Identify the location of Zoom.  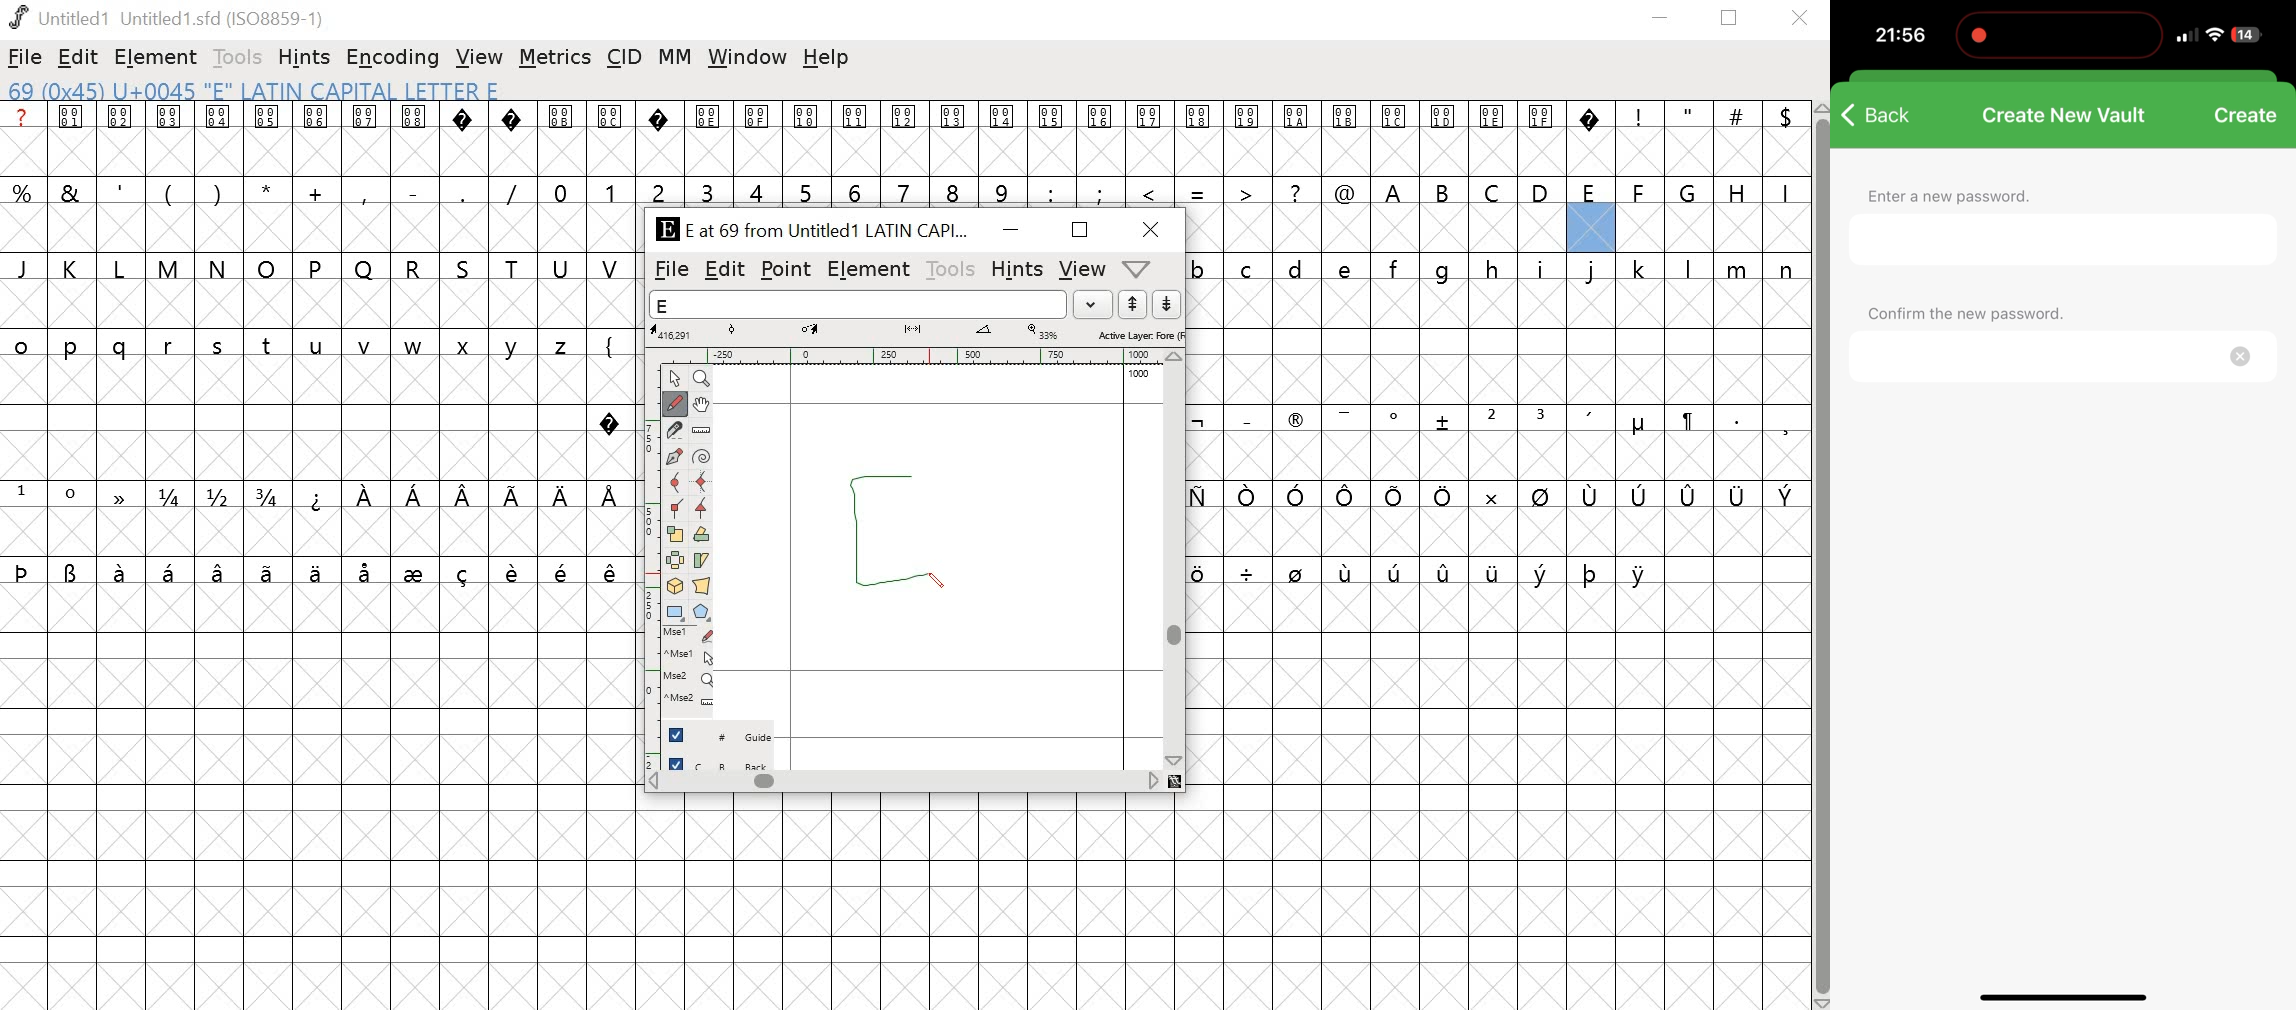
(701, 379).